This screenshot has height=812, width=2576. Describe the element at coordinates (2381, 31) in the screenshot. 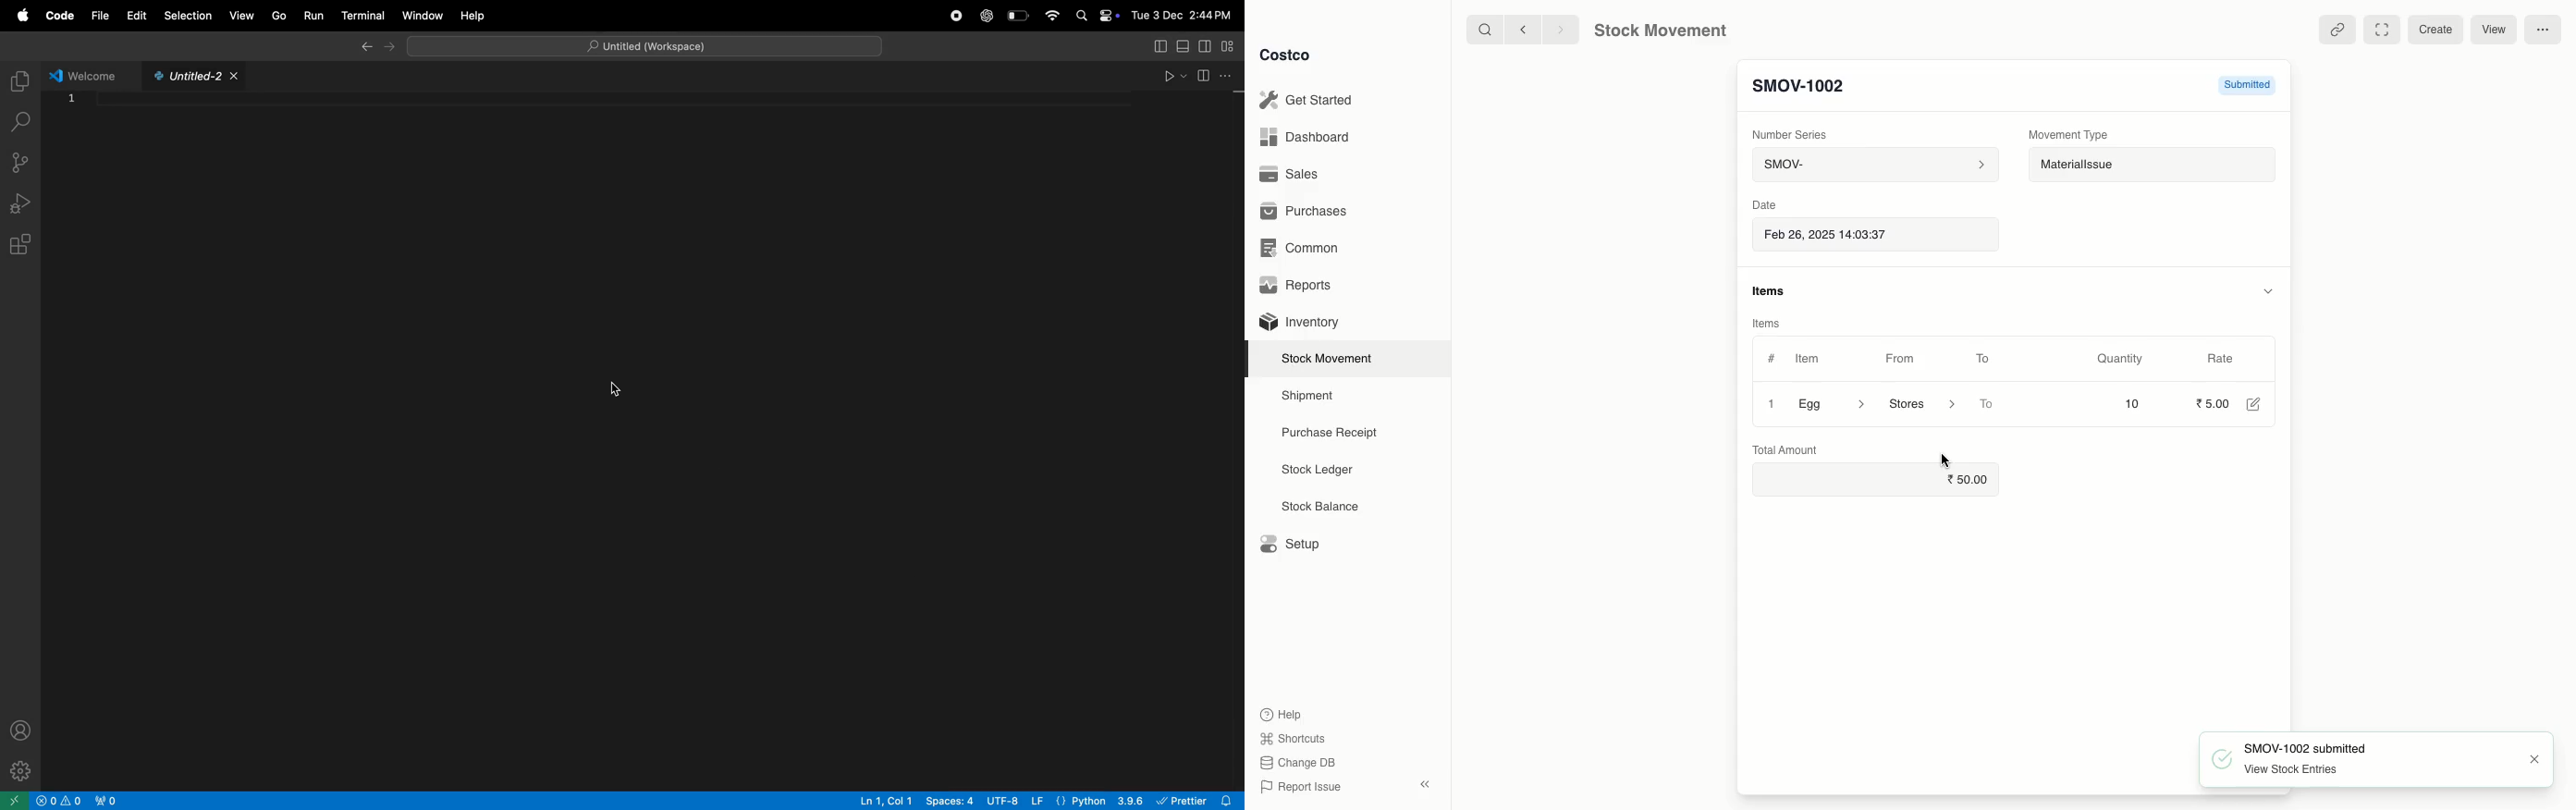

I see `Full width toggle` at that location.